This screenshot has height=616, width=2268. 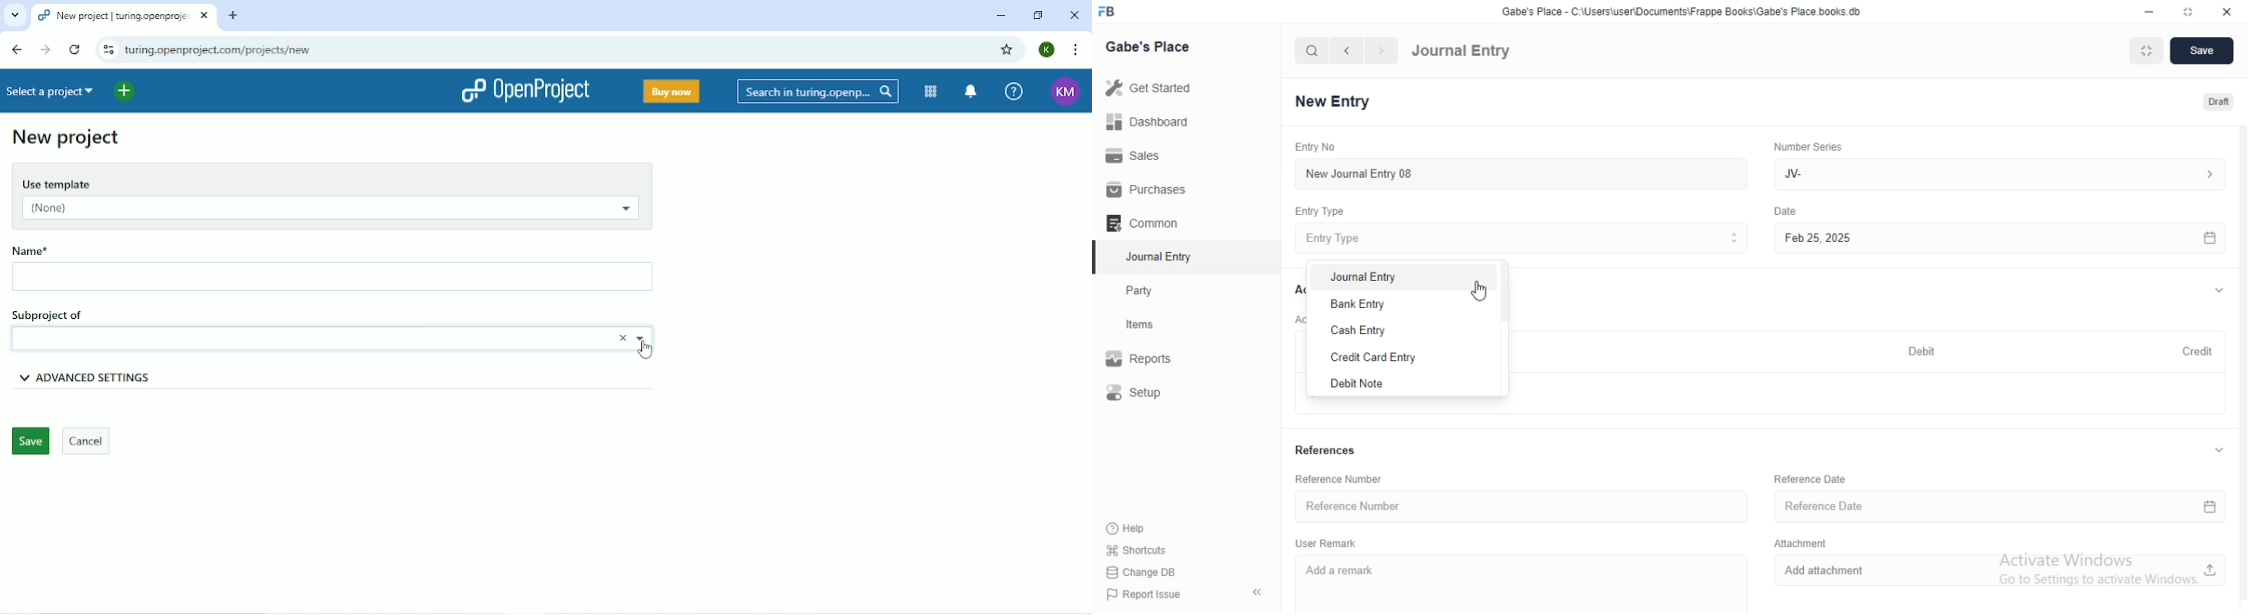 I want to click on Credit Card Entry, so click(x=1403, y=356).